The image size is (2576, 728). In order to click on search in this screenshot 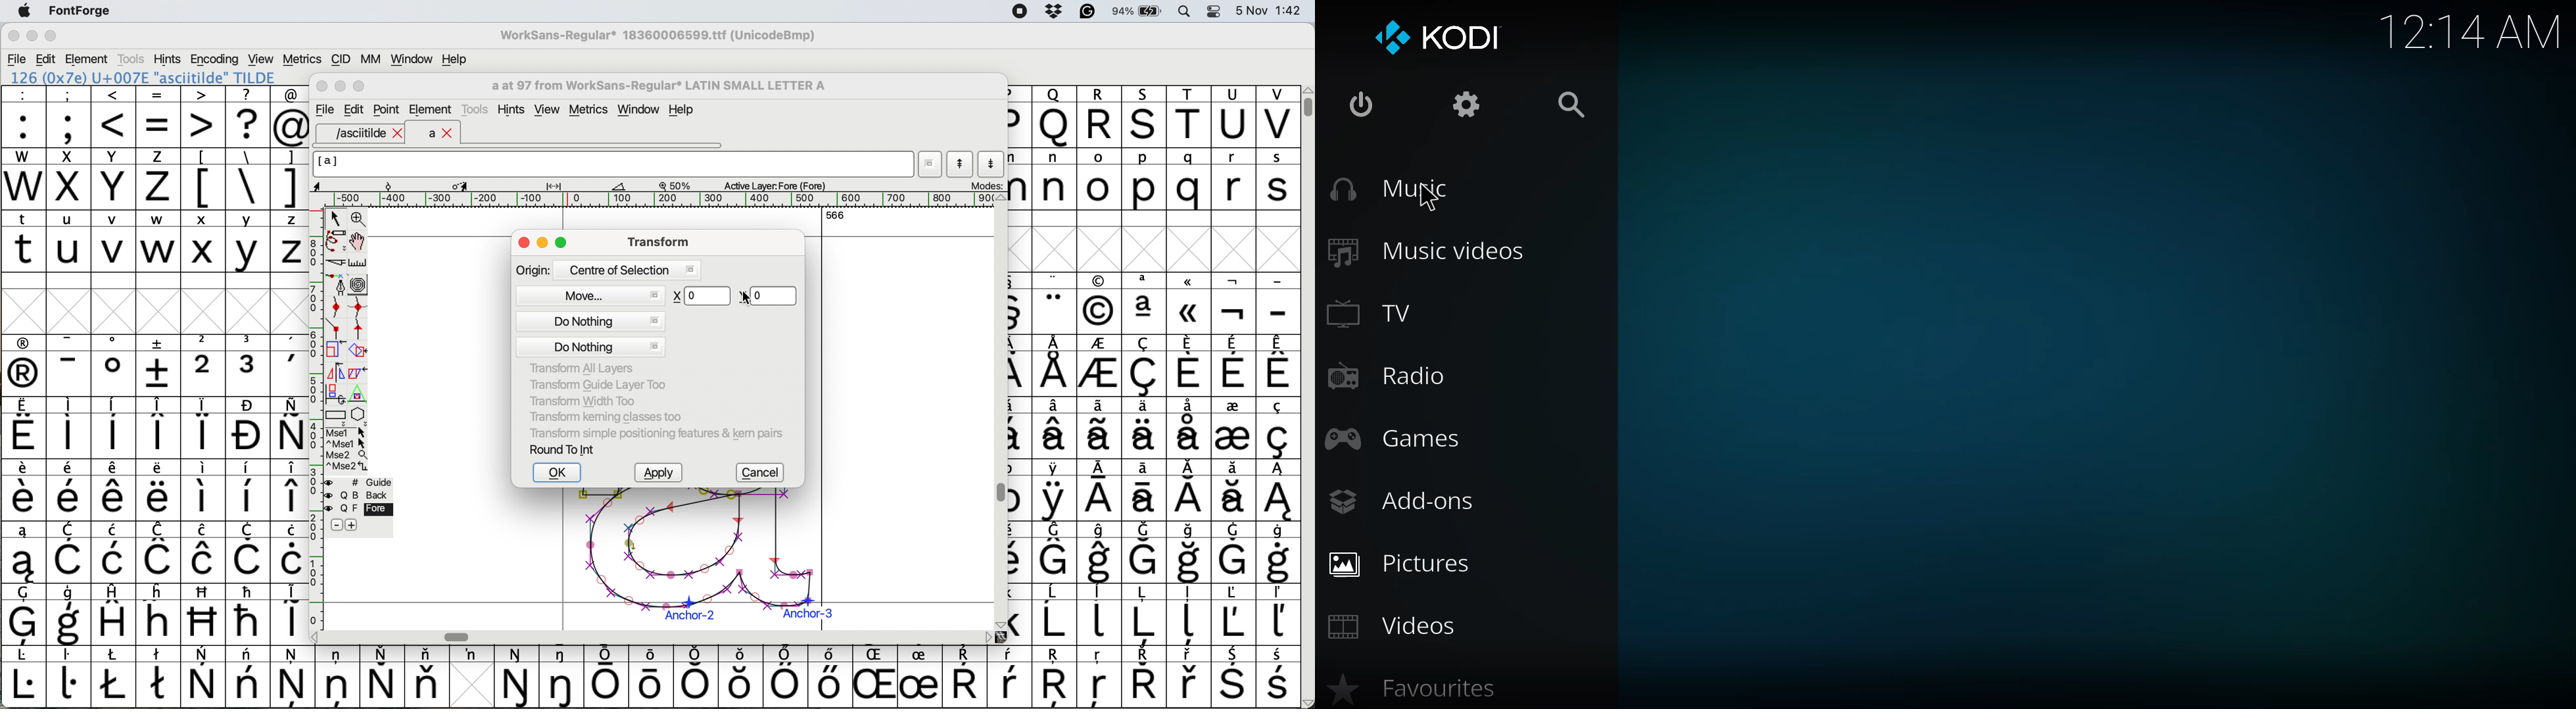, I will do `click(1570, 101)`.